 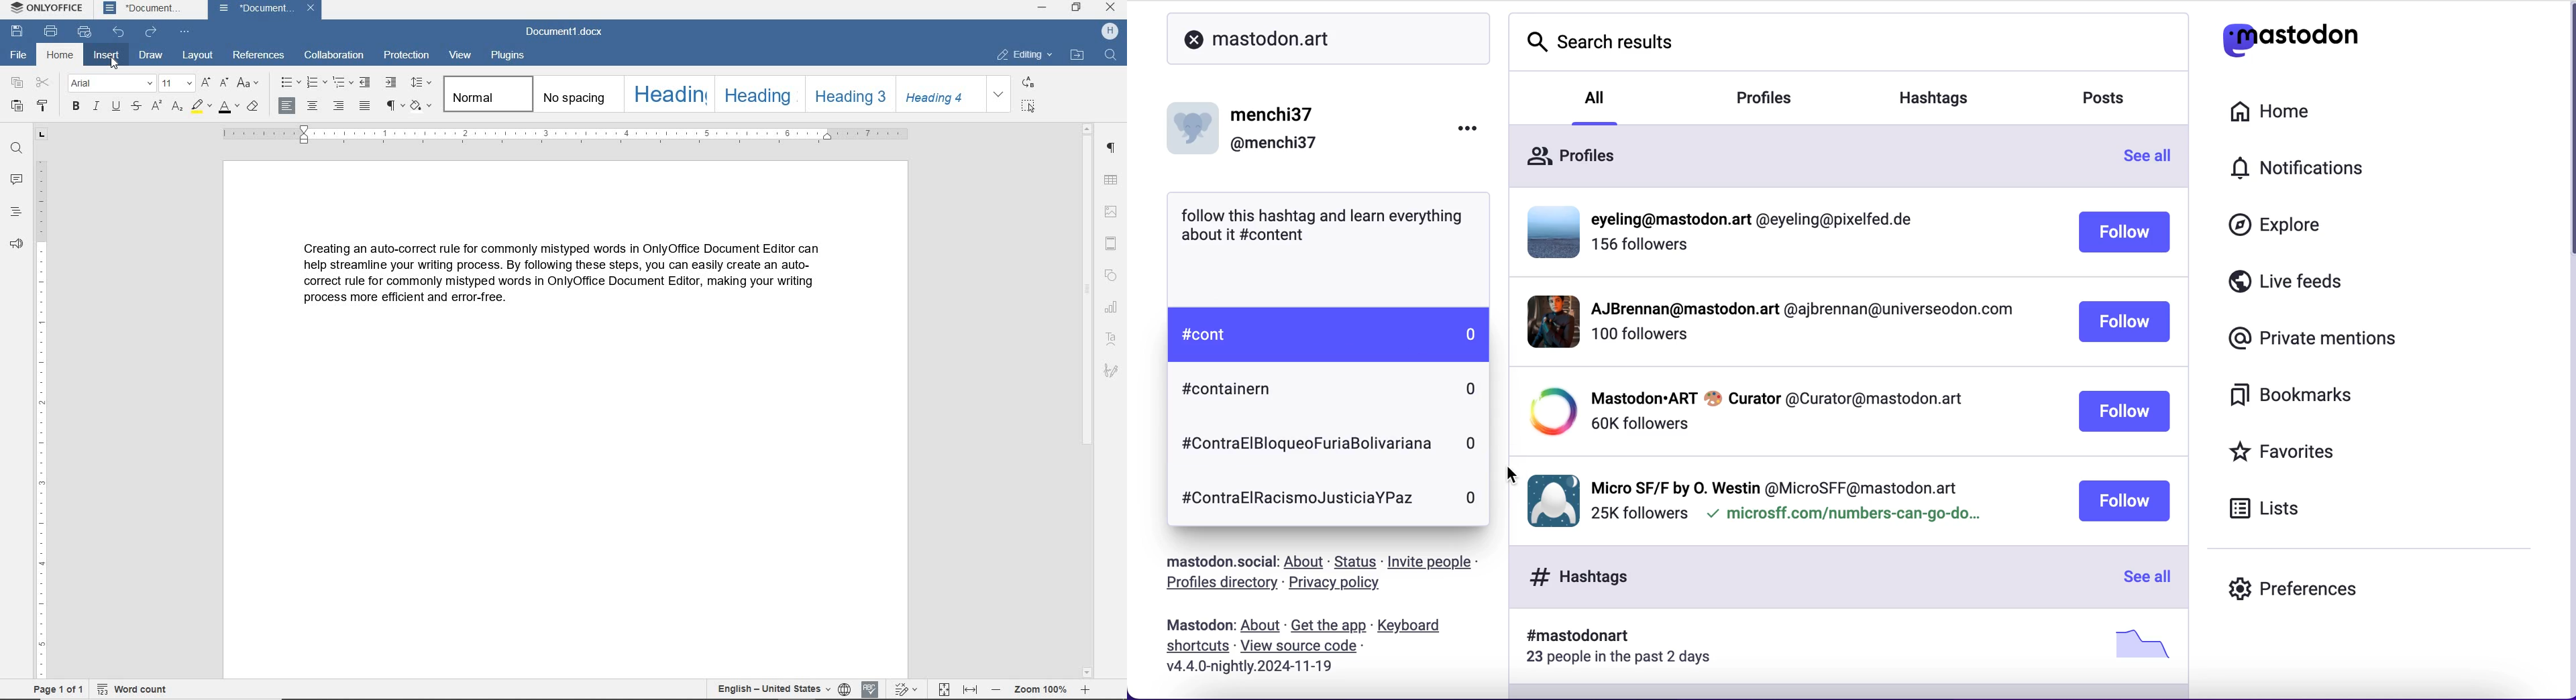 I want to click on 0, so click(x=1474, y=499).